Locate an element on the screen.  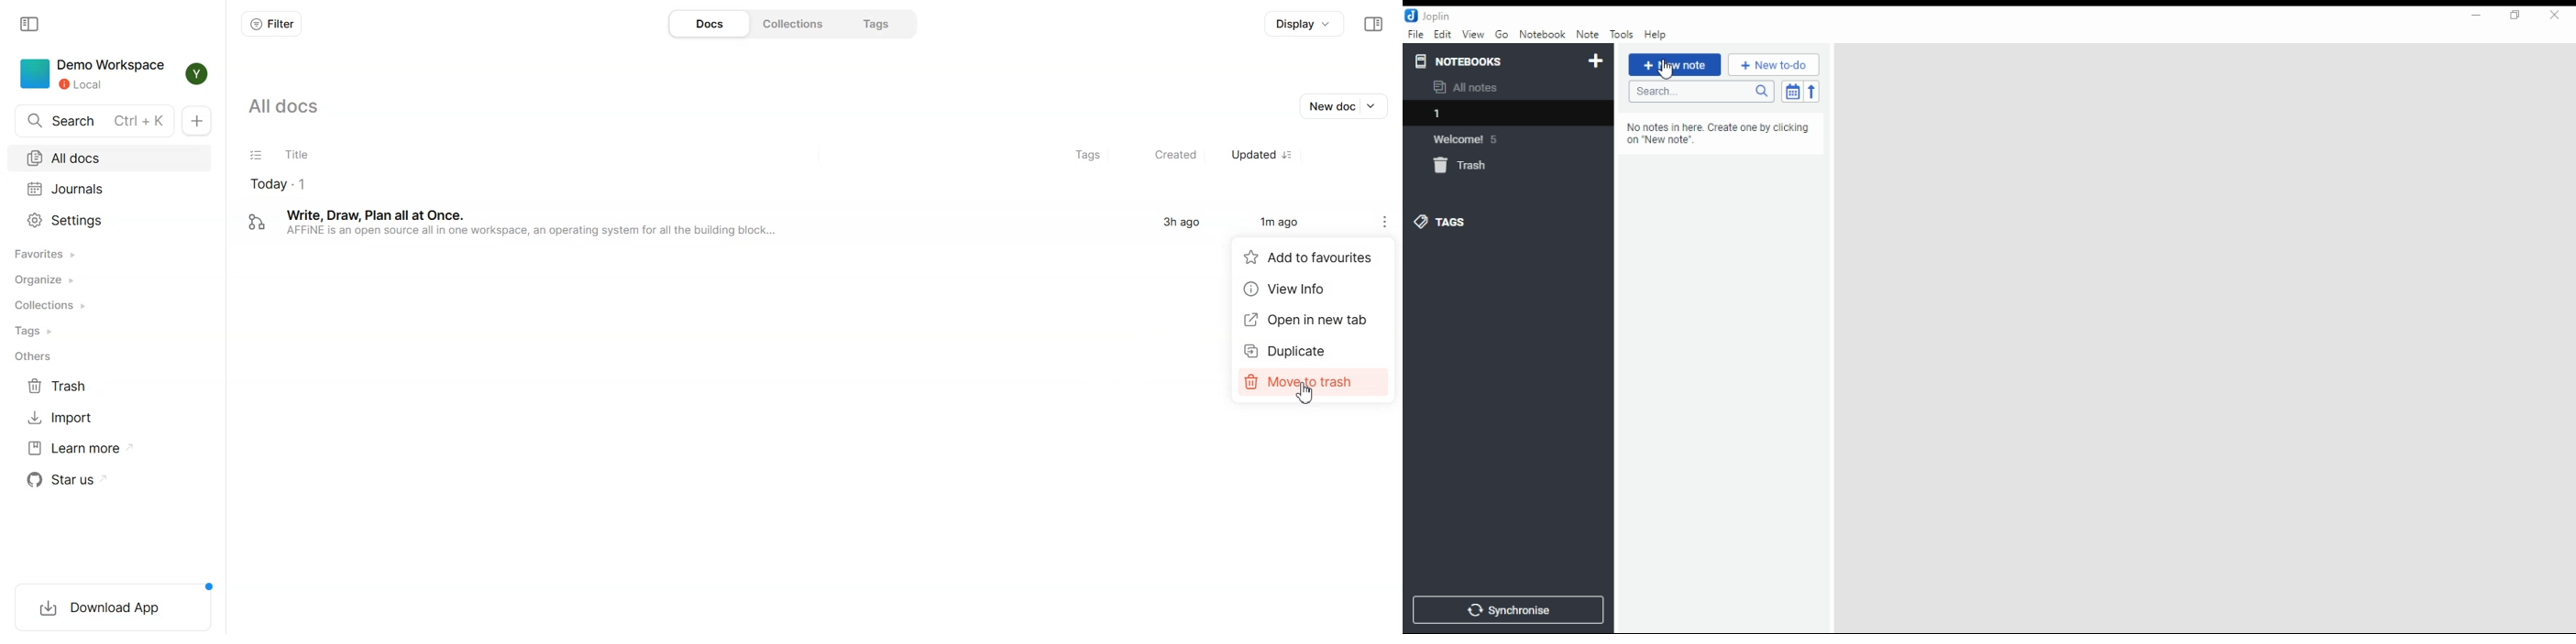
Docs is located at coordinates (709, 23).